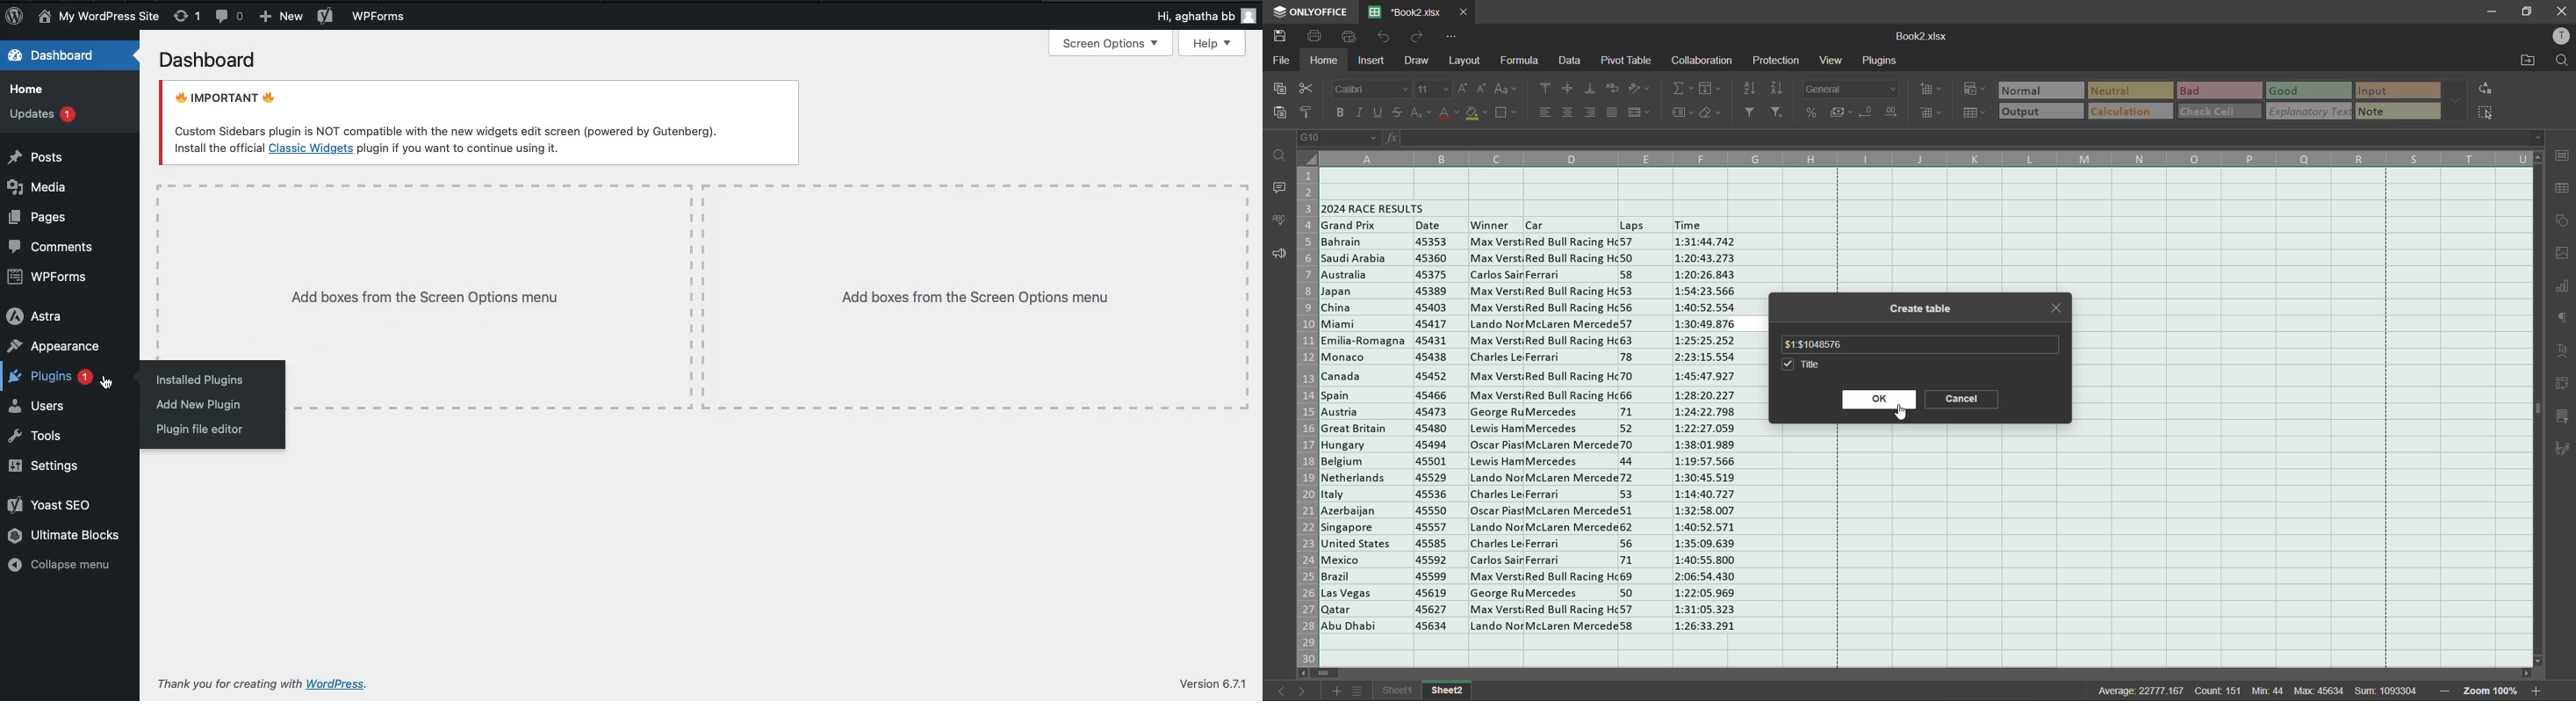  What do you see at coordinates (1893, 114) in the screenshot?
I see `increase decimal` at bounding box center [1893, 114].